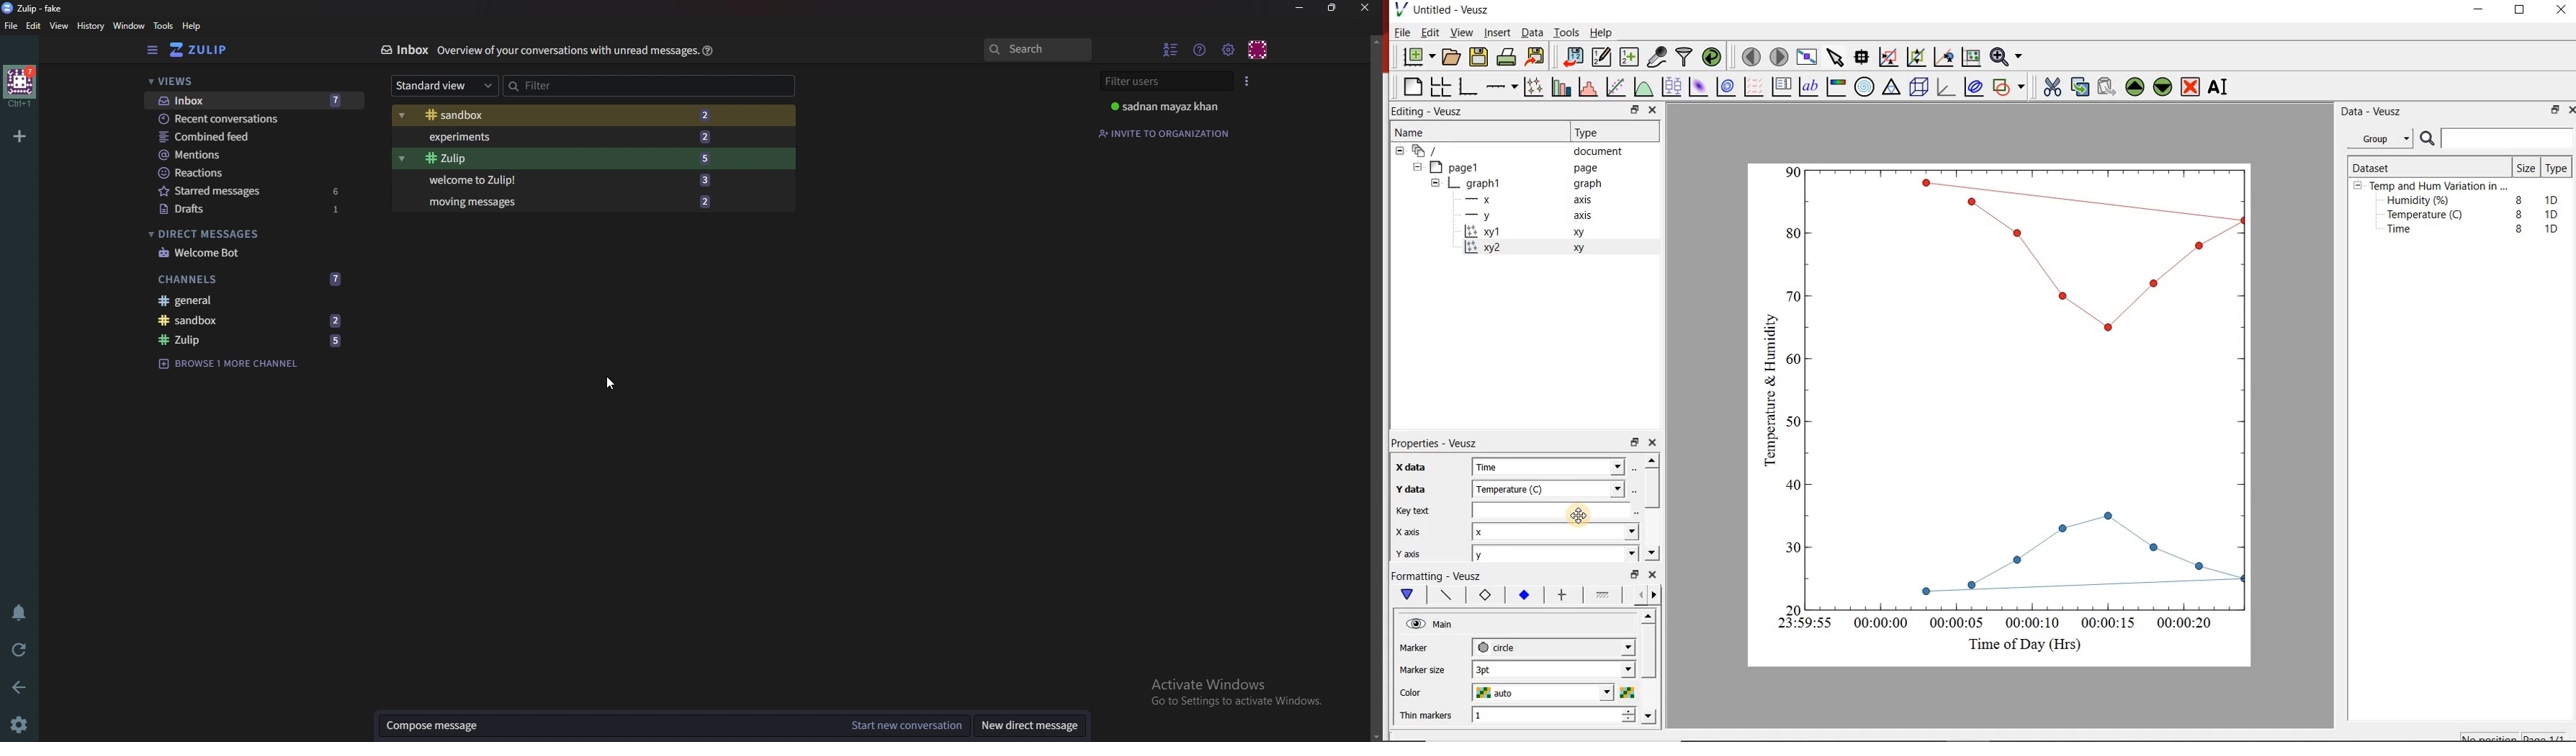  I want to click on Name, so click(1422, 134).